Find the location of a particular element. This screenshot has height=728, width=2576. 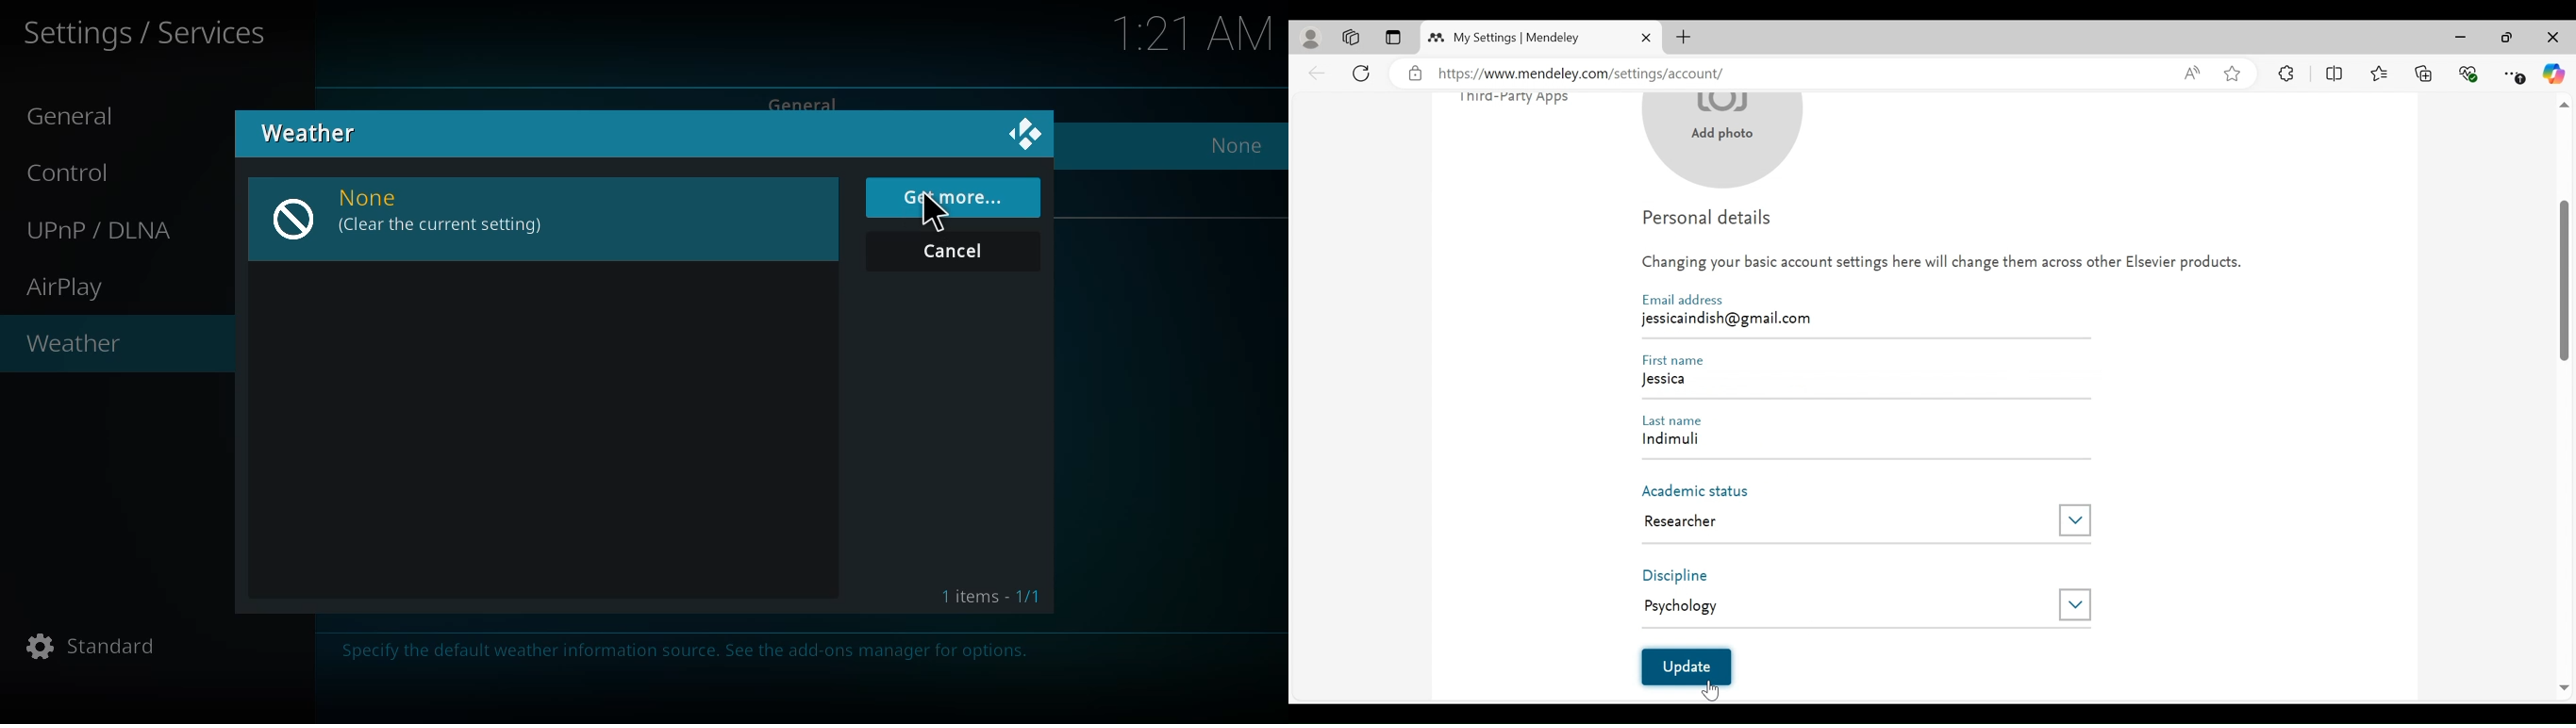

Close is located at coordinates (1646, 38).